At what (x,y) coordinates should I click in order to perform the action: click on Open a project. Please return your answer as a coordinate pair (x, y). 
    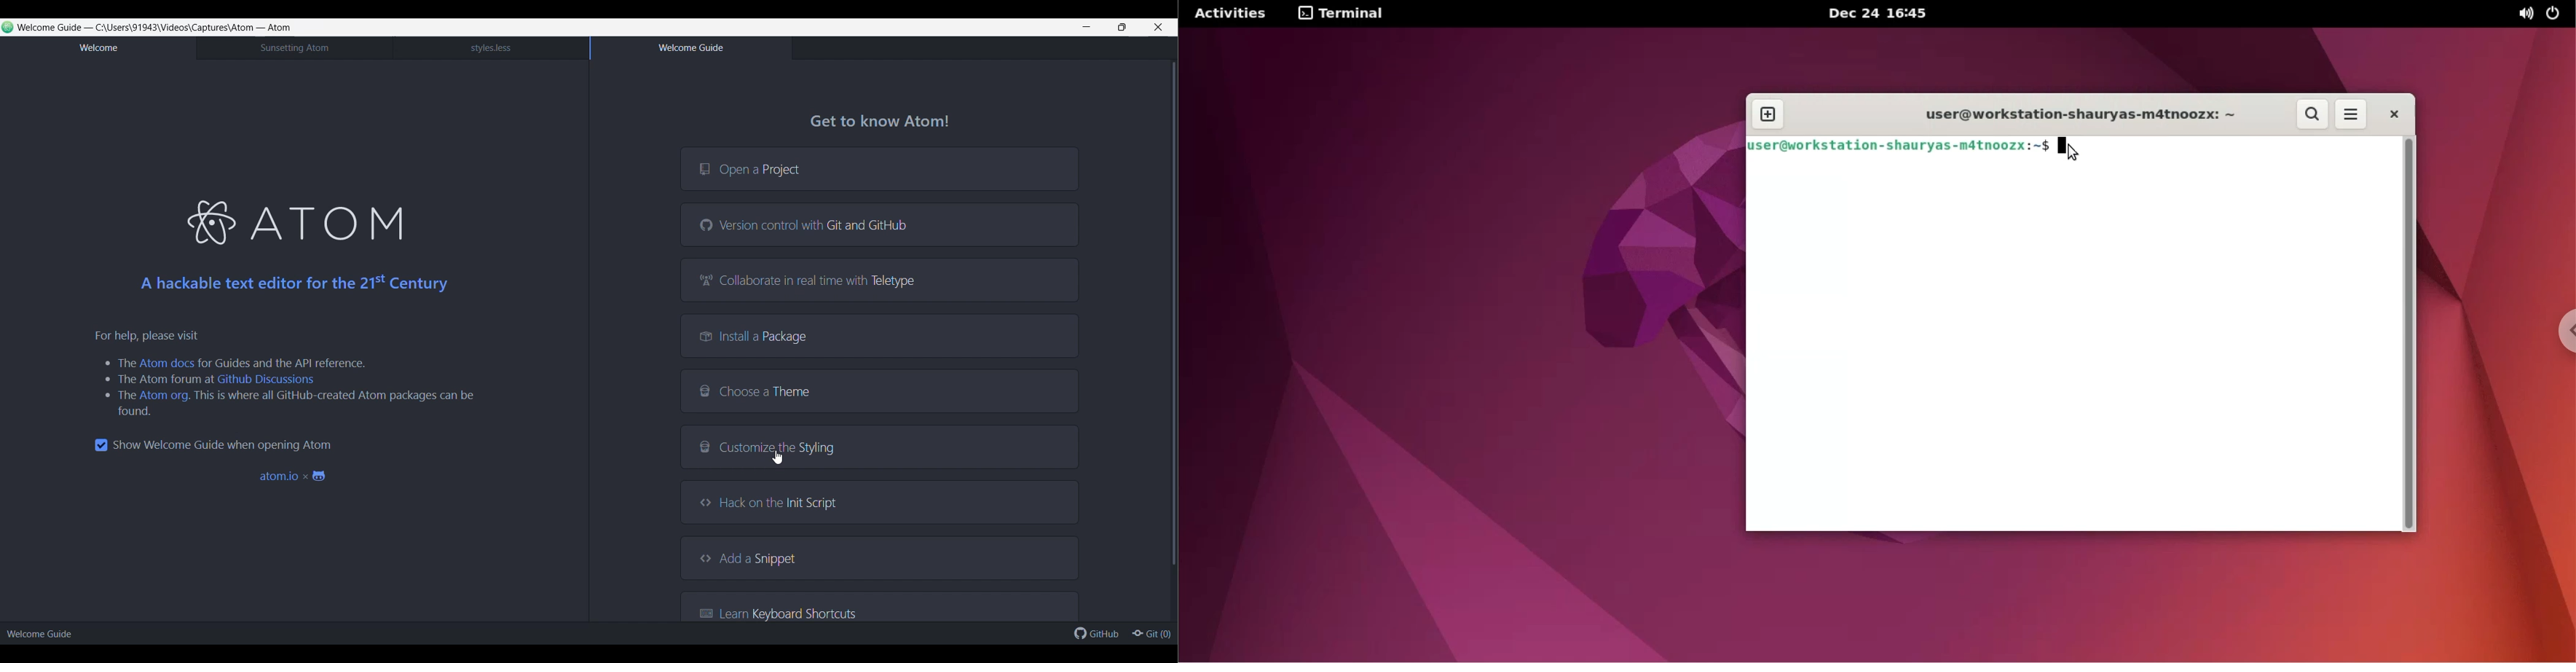
    Looking at the image, I should click on (879, 168).